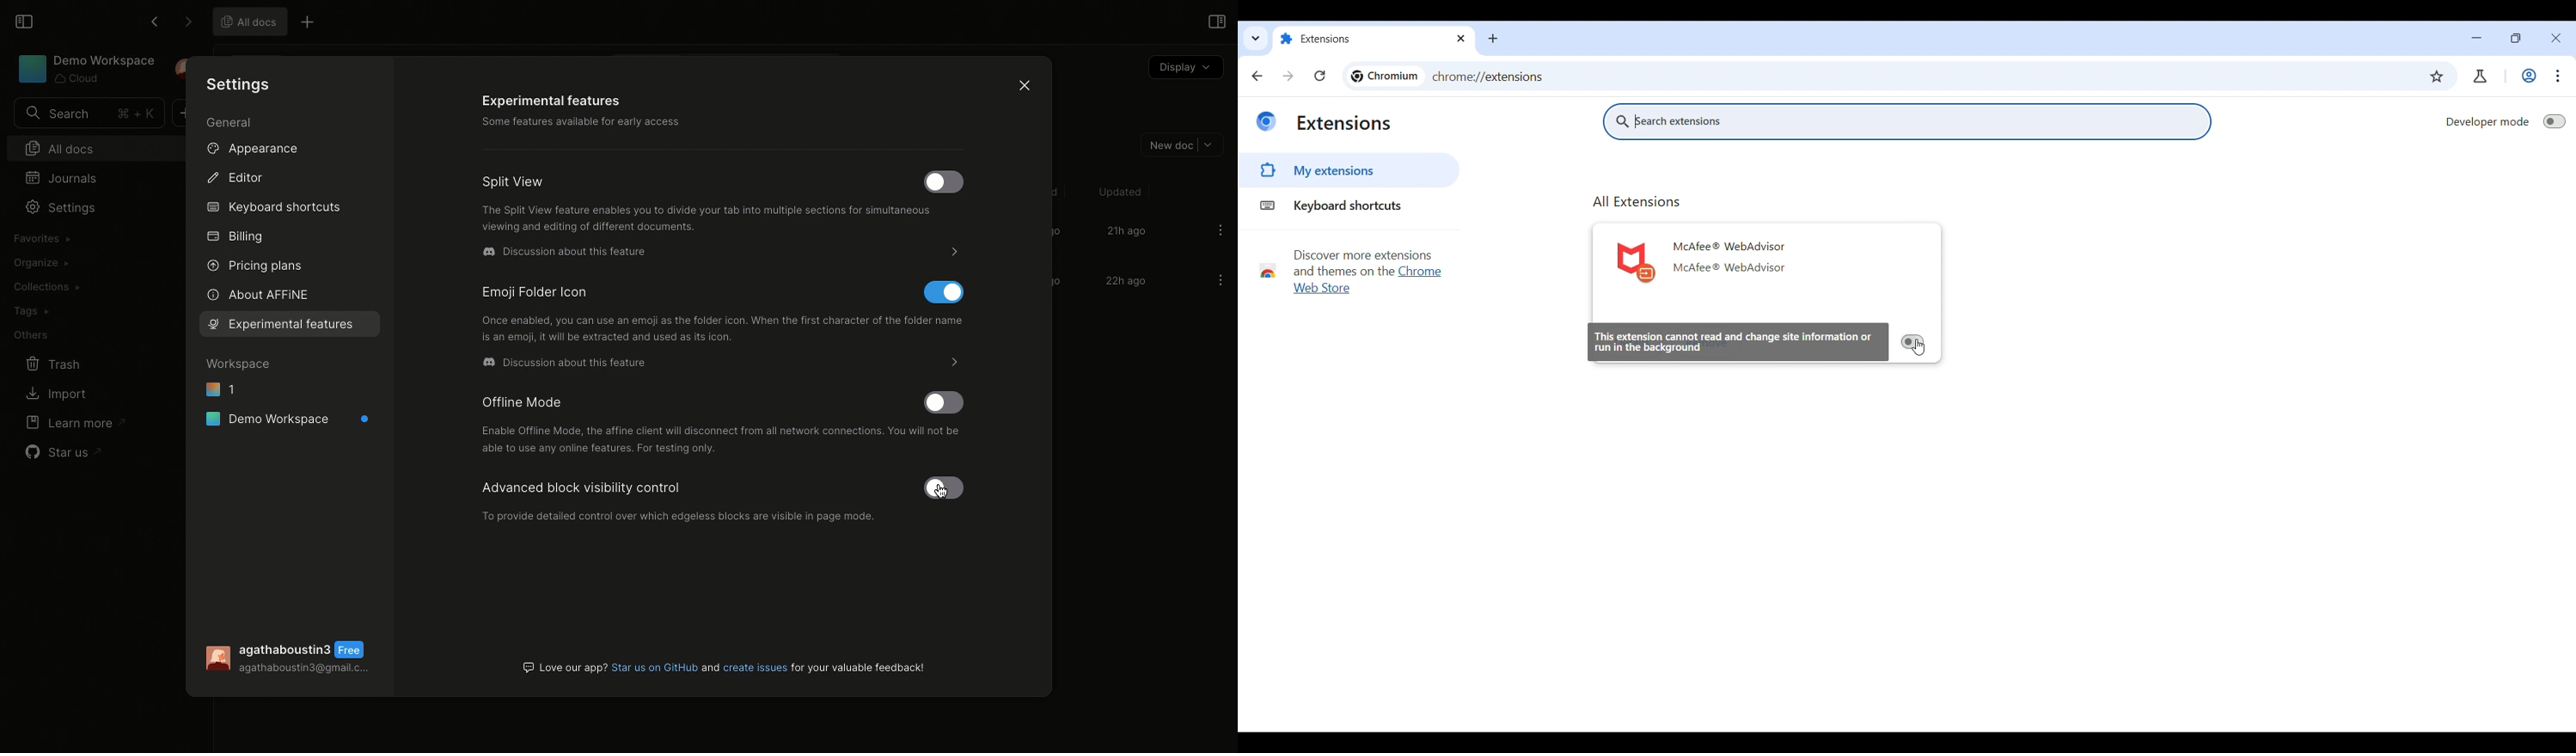 The width and height of the screenshot is (2576, 756). Describe the element at coordinates (309, 24) in the screenshot. I see `Other options` at that location.